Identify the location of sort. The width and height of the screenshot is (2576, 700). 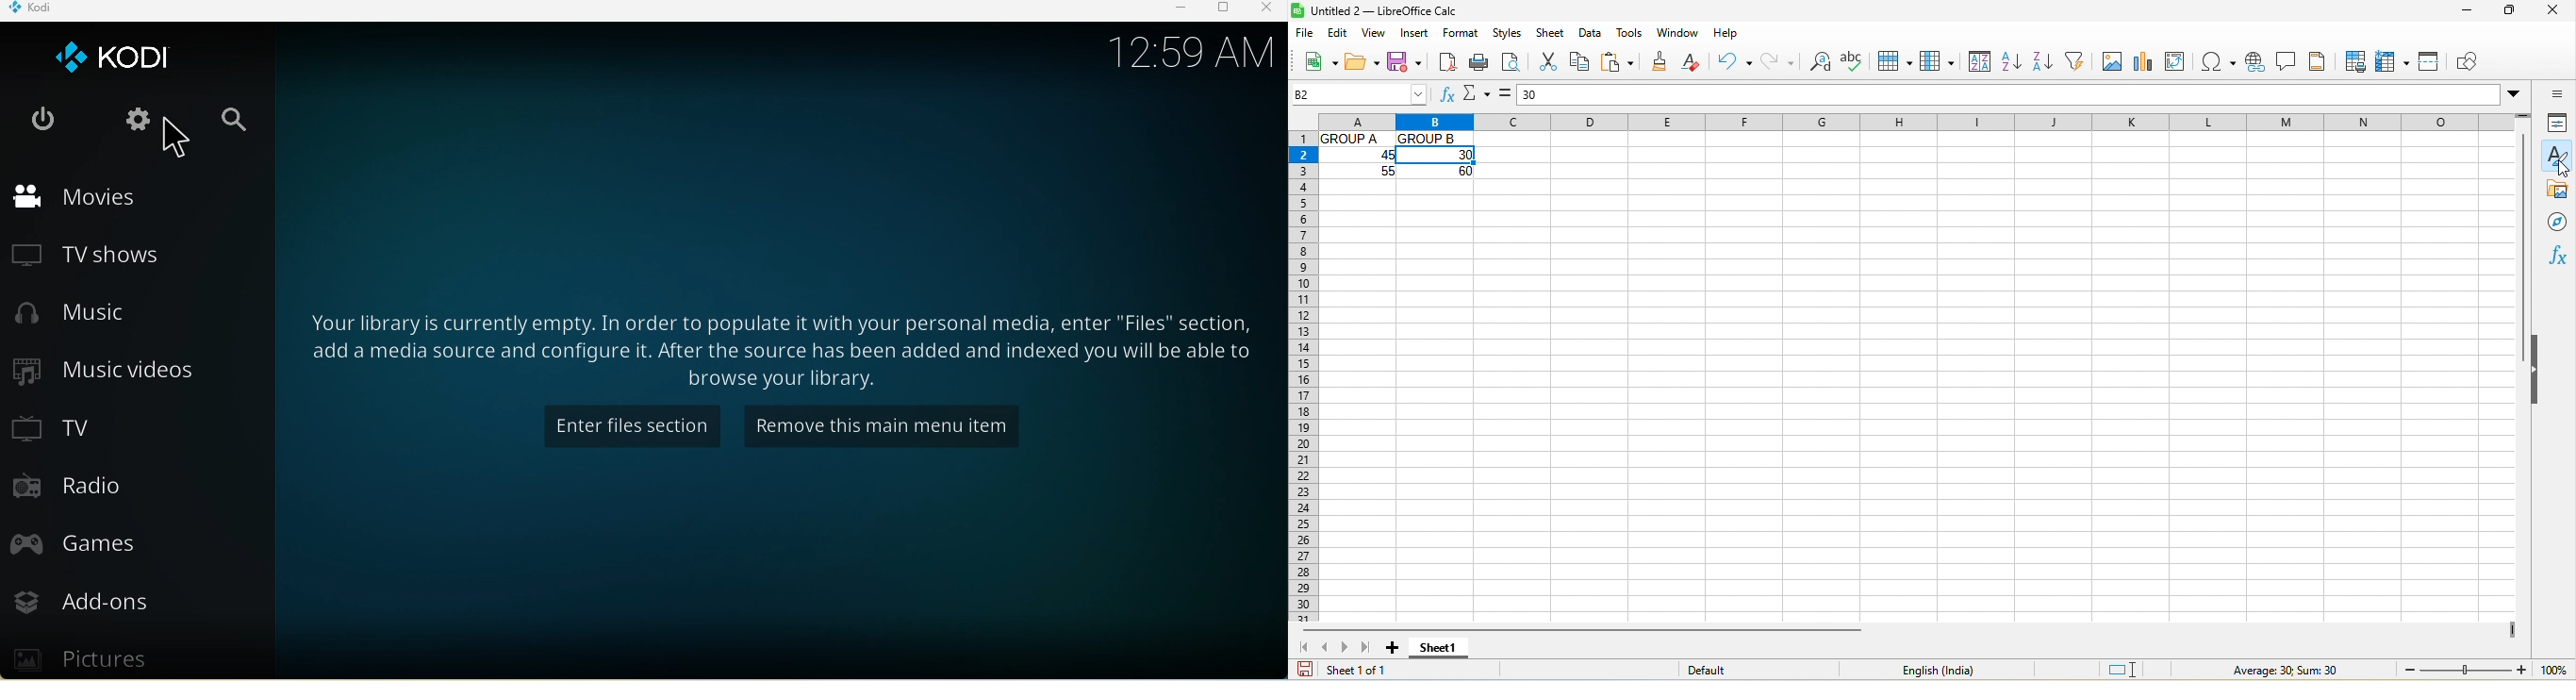
(1976, 62).